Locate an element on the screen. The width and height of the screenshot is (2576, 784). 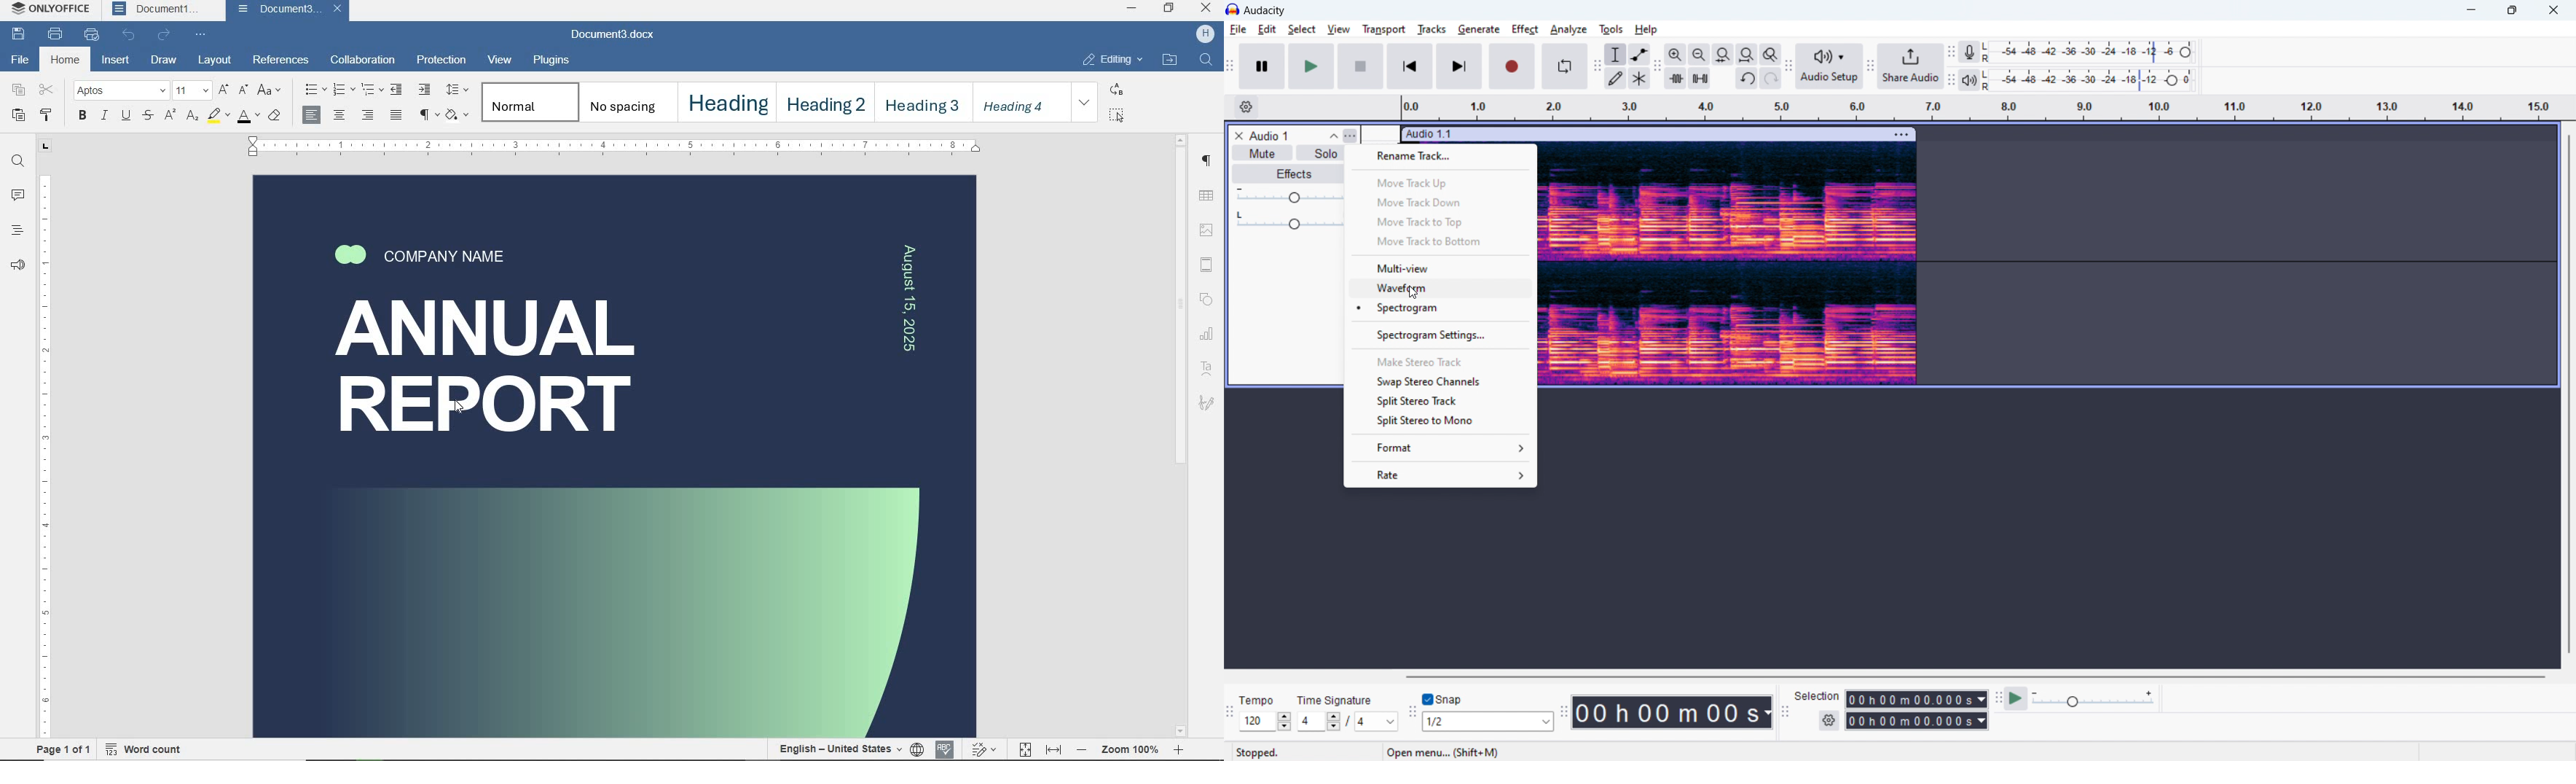
select all is located at coordinates (1115, 115).